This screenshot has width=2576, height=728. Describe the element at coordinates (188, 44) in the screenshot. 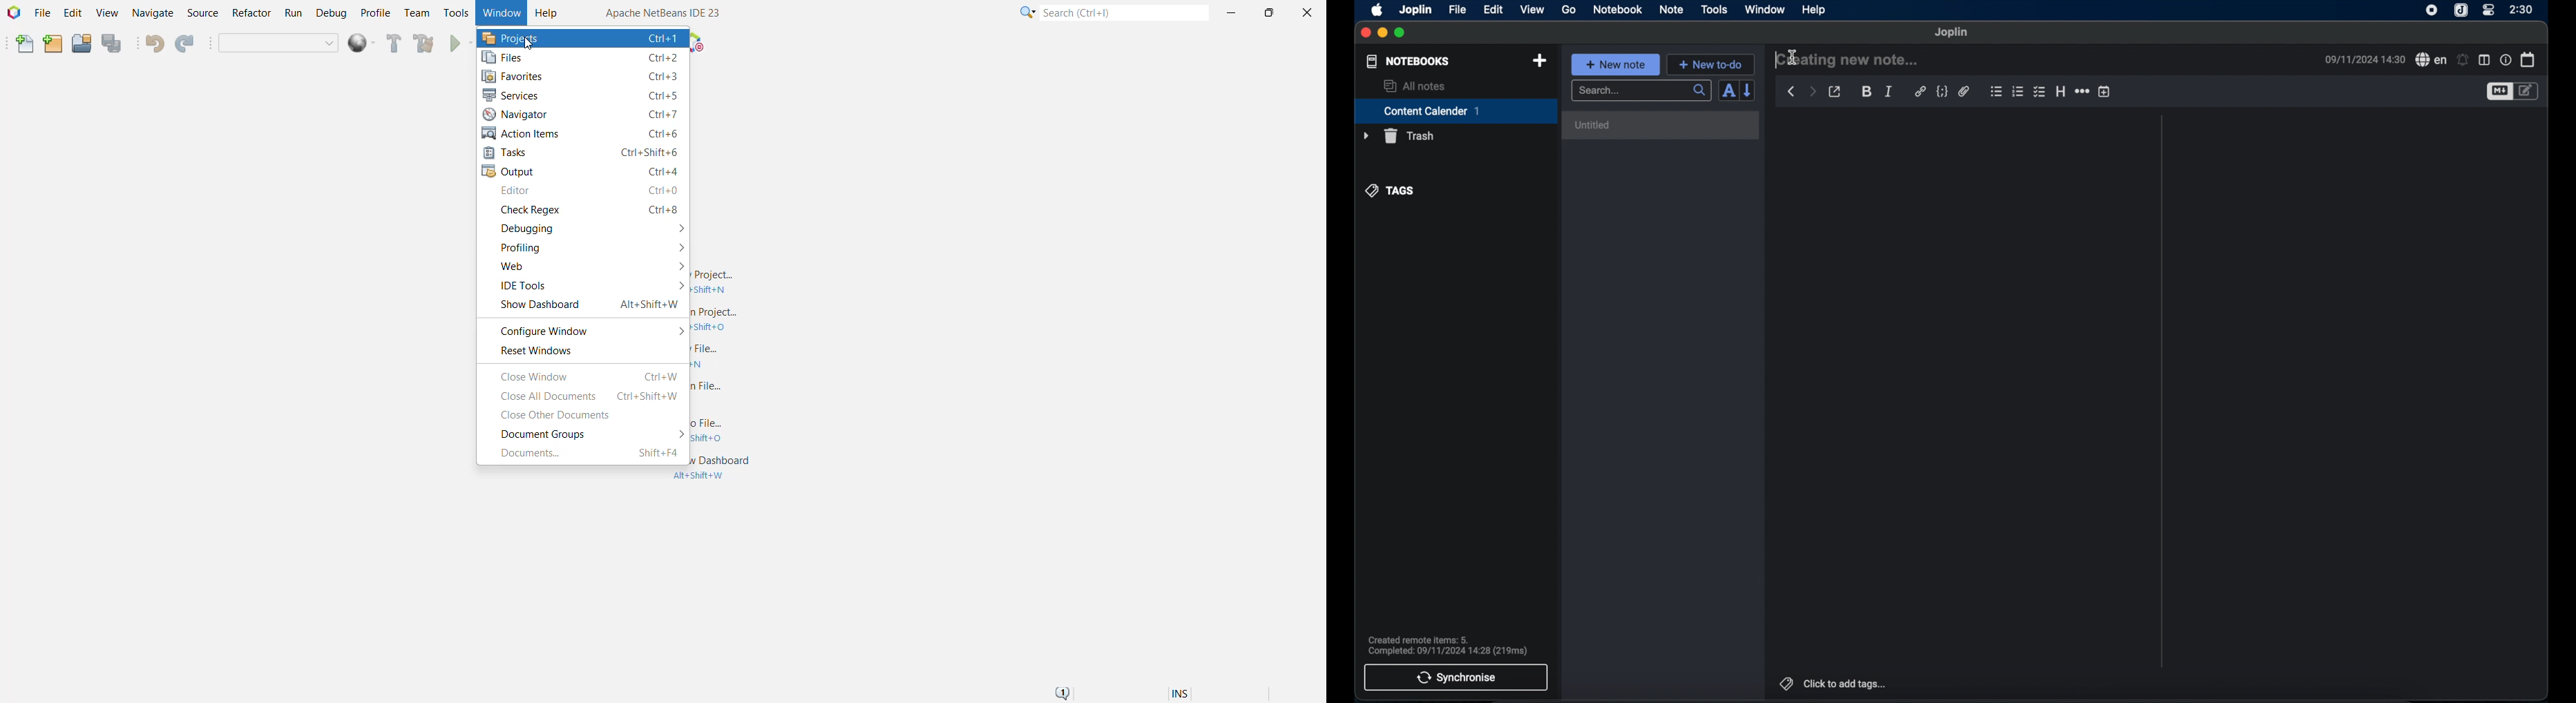

I see `Redo` at that location.